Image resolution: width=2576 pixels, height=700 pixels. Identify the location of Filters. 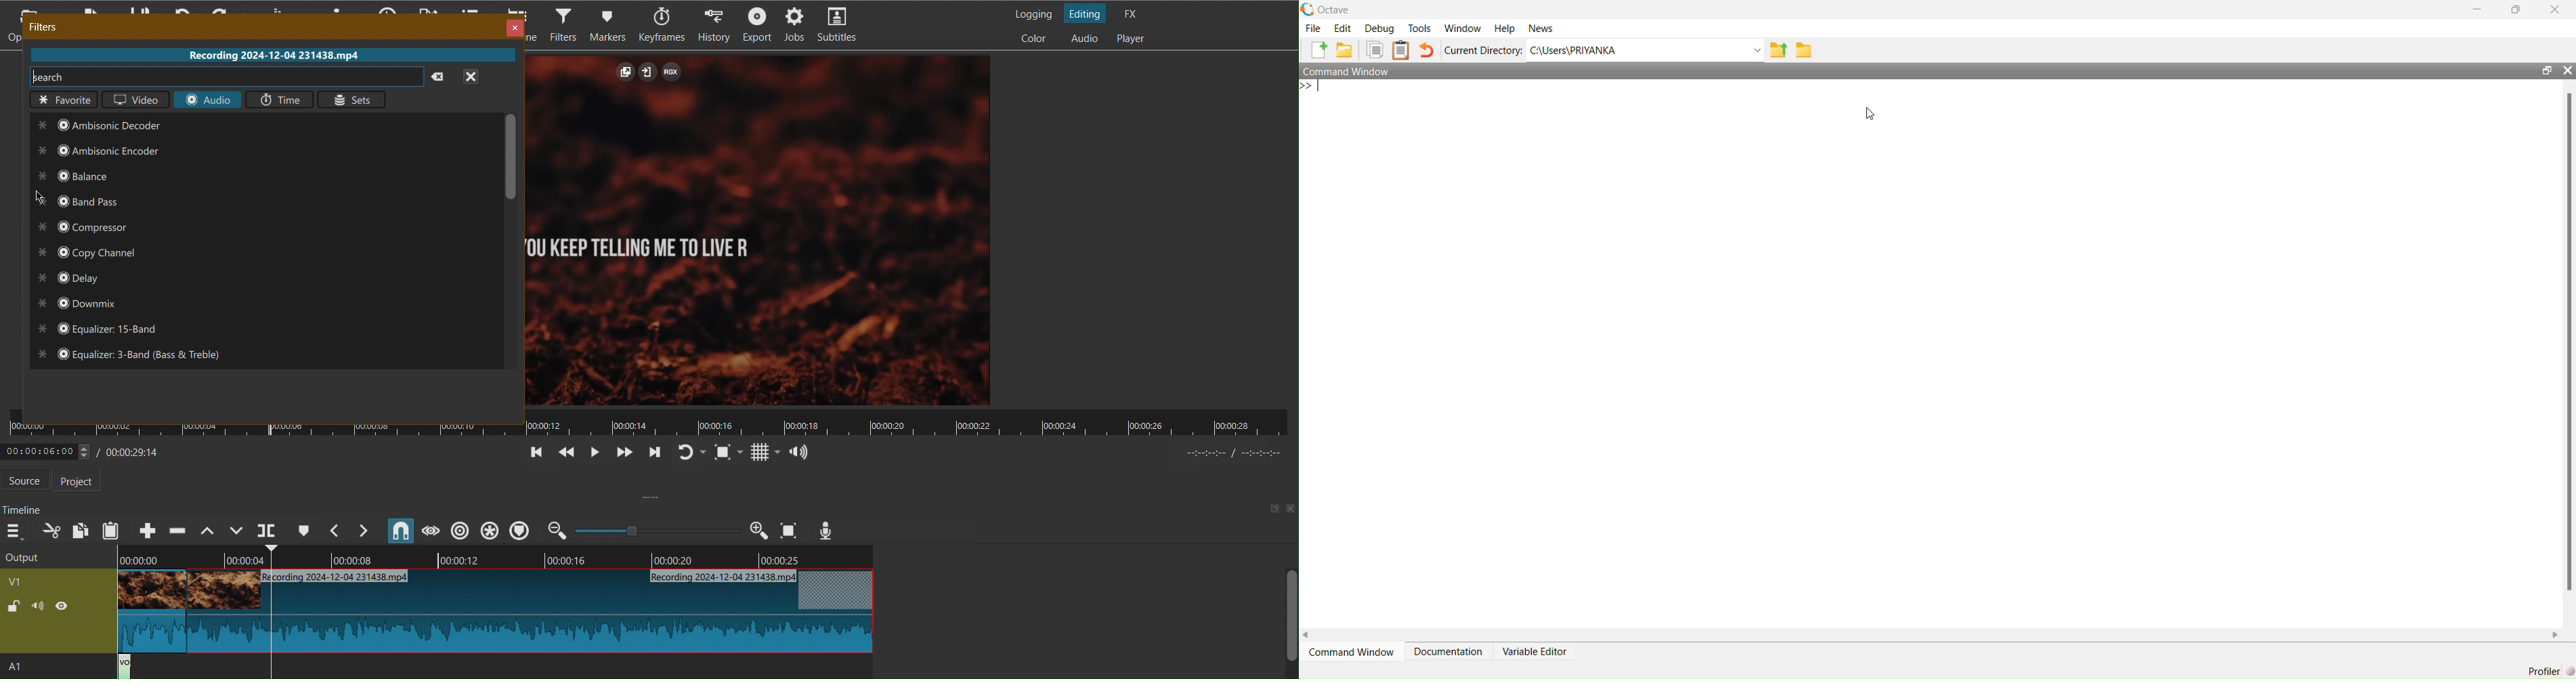
(44, 26).